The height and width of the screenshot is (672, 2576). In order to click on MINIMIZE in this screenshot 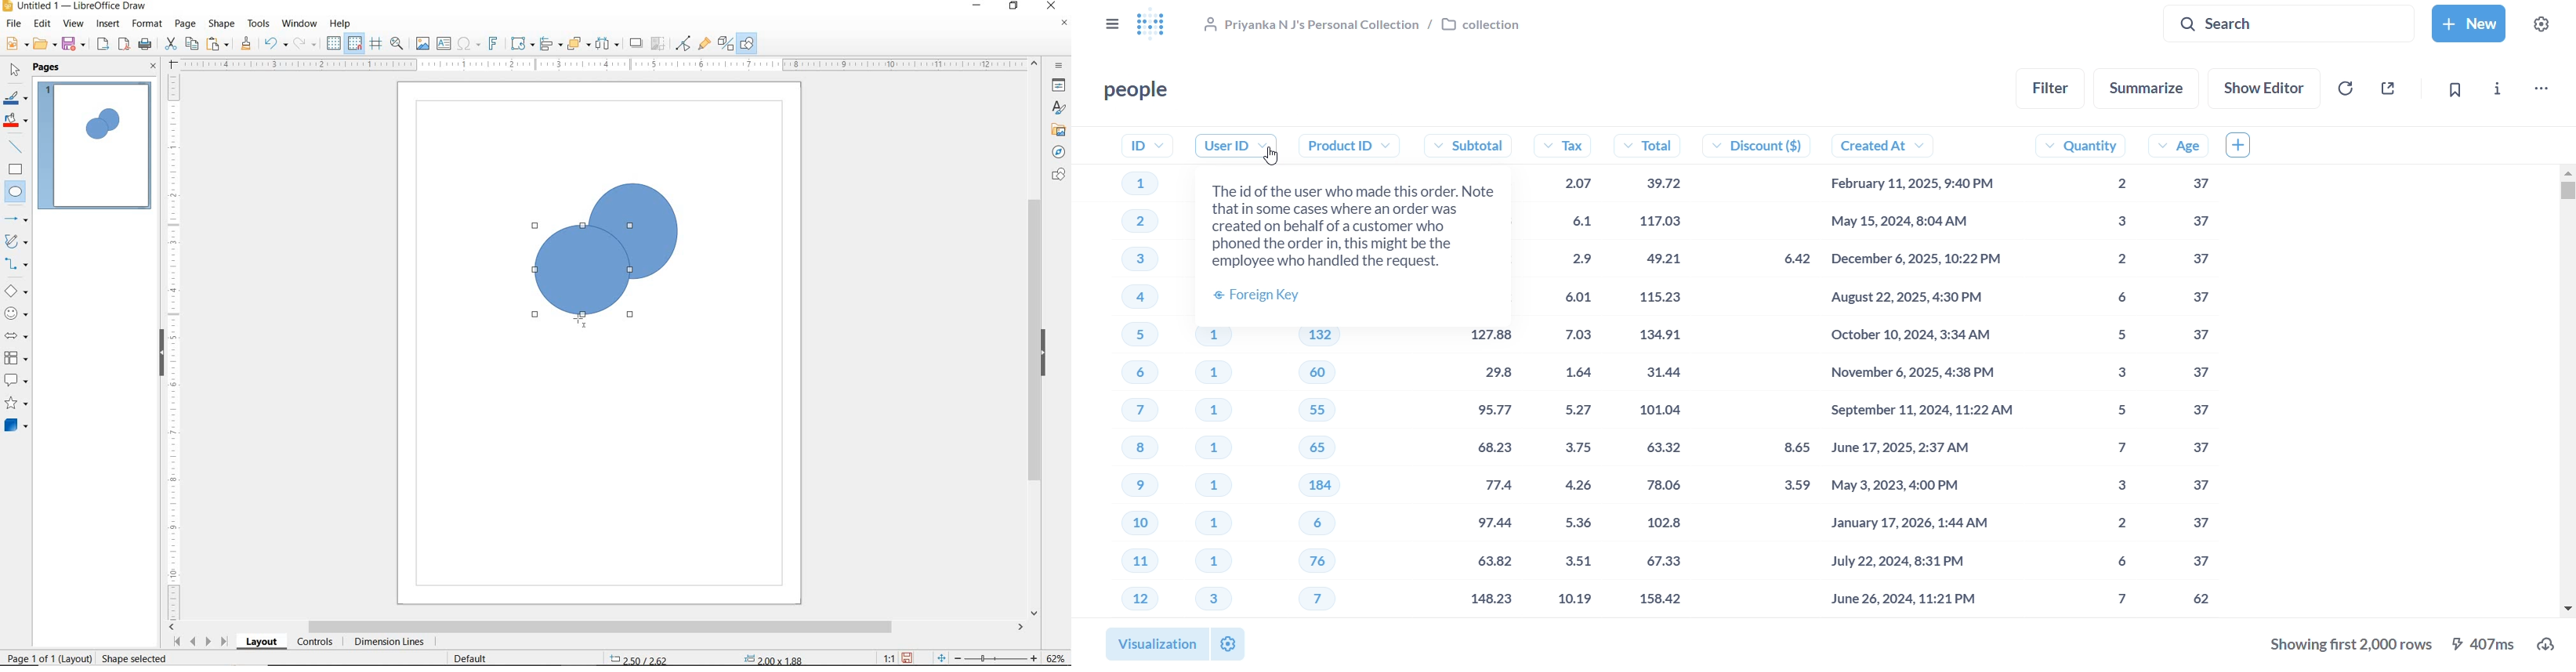, I will do `click(979, 6)`.